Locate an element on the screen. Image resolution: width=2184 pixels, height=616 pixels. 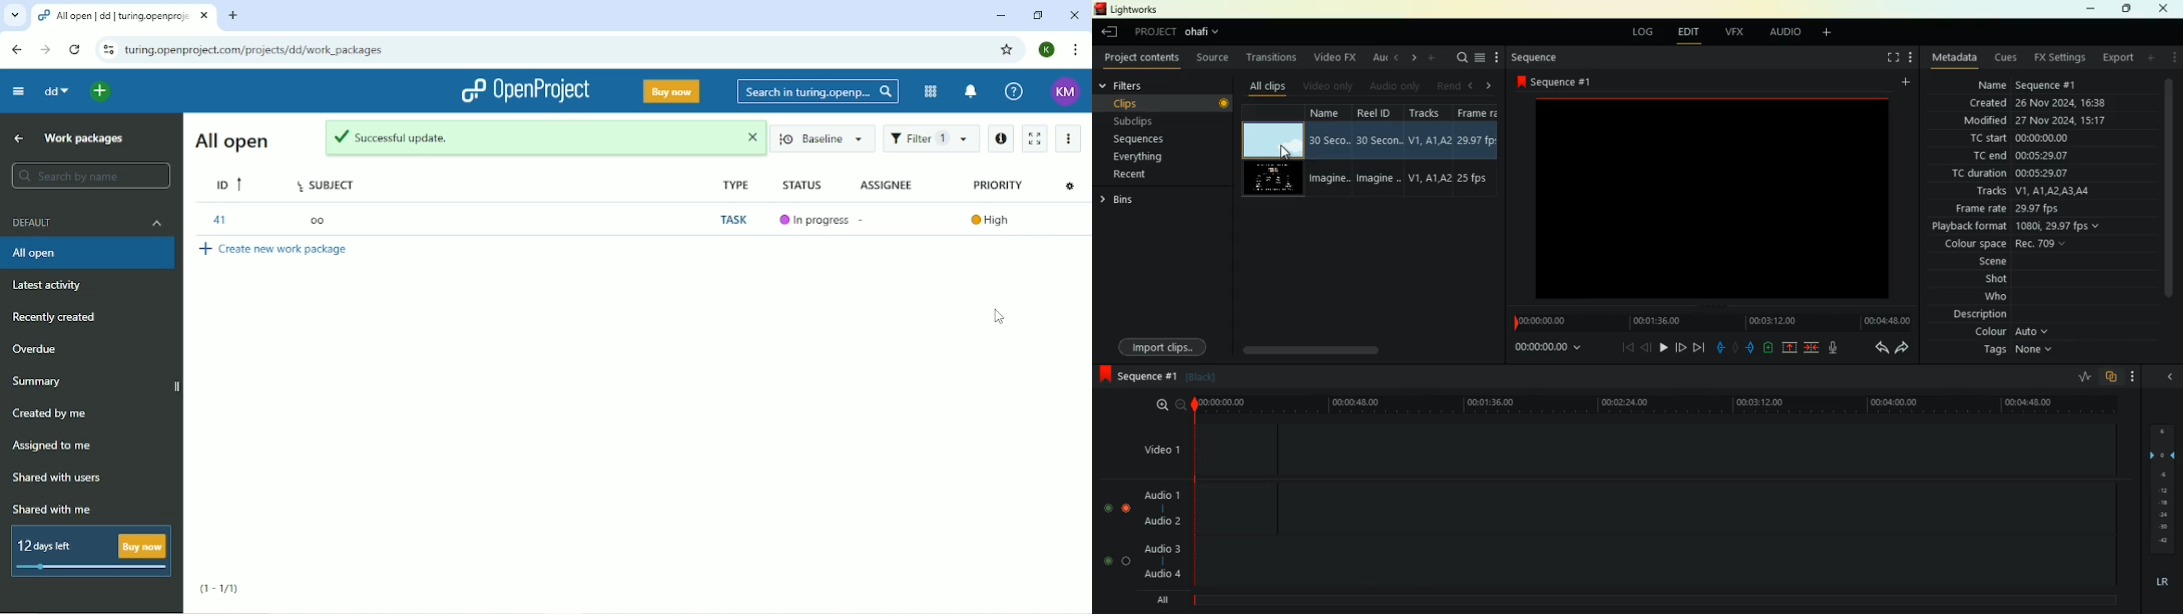
Current tab is located at coordinates (123, 16).